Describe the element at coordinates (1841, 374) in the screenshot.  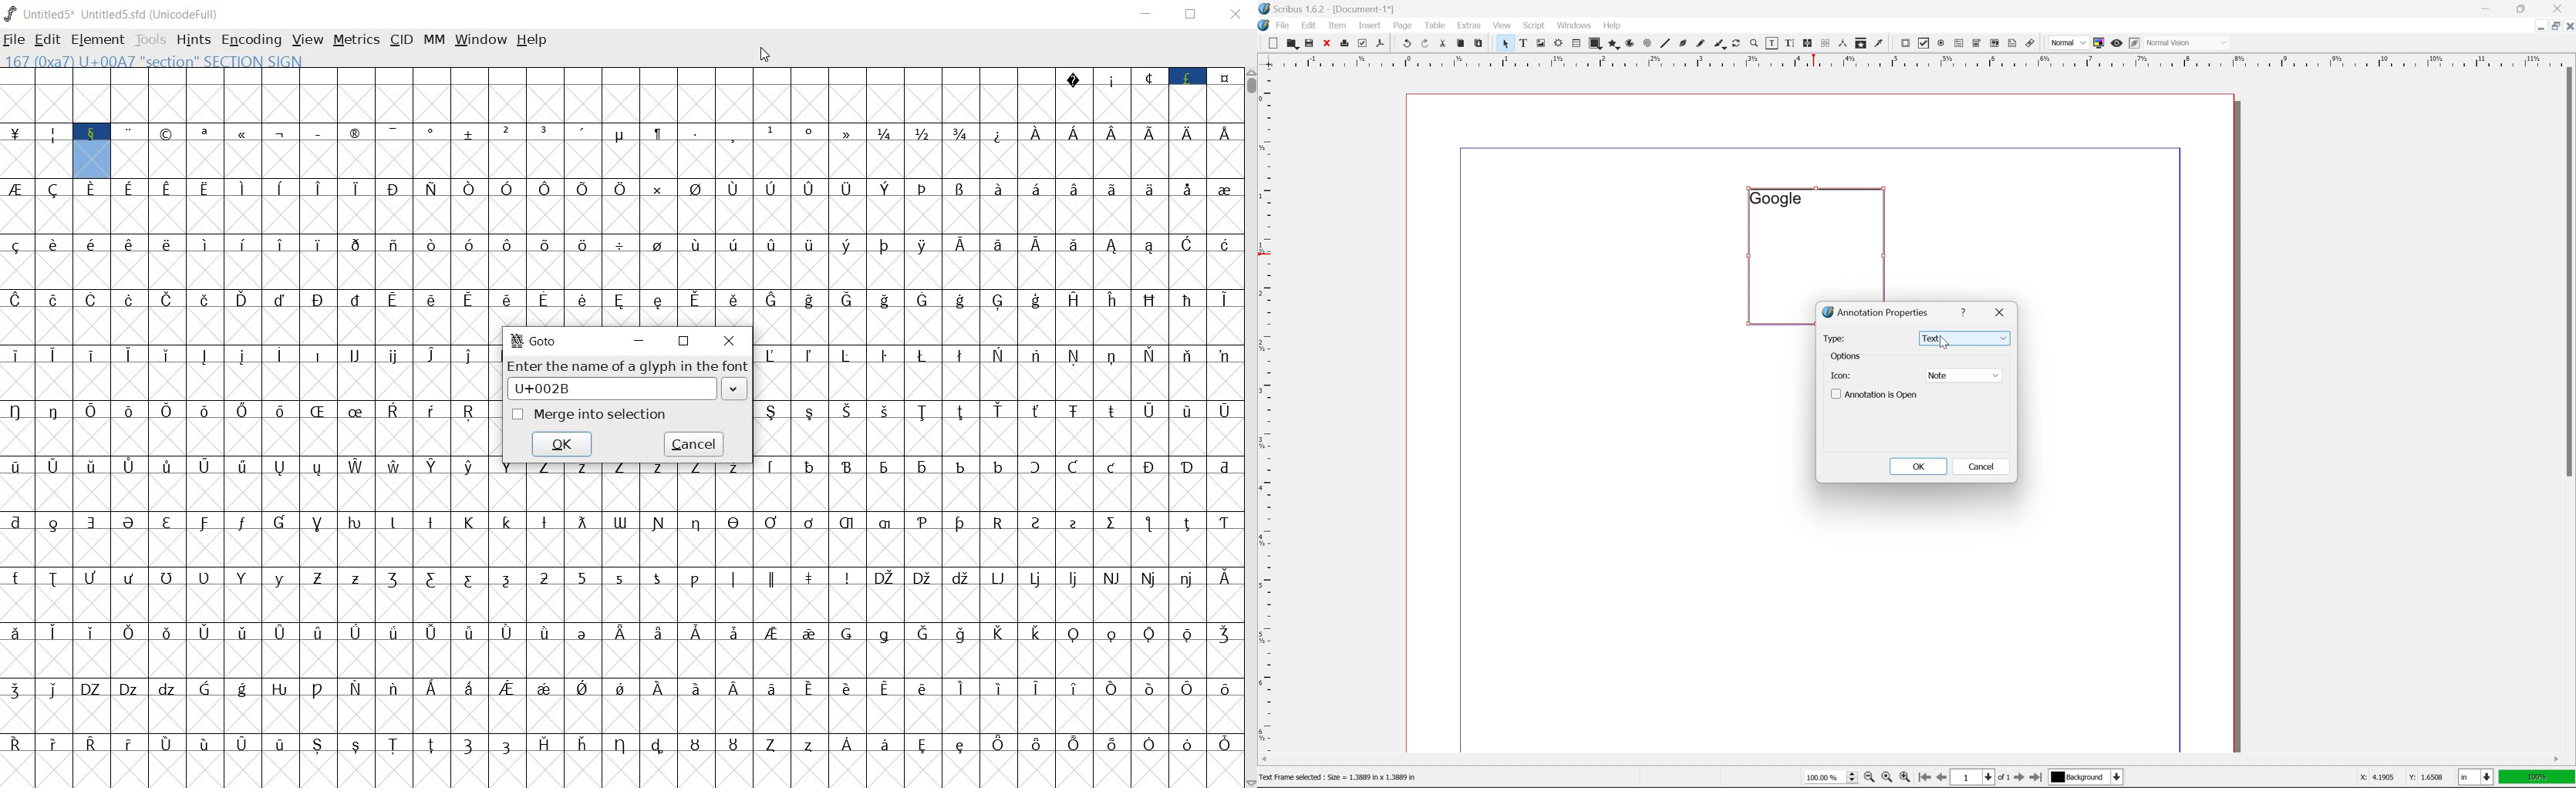
I see `icon:` at that location.